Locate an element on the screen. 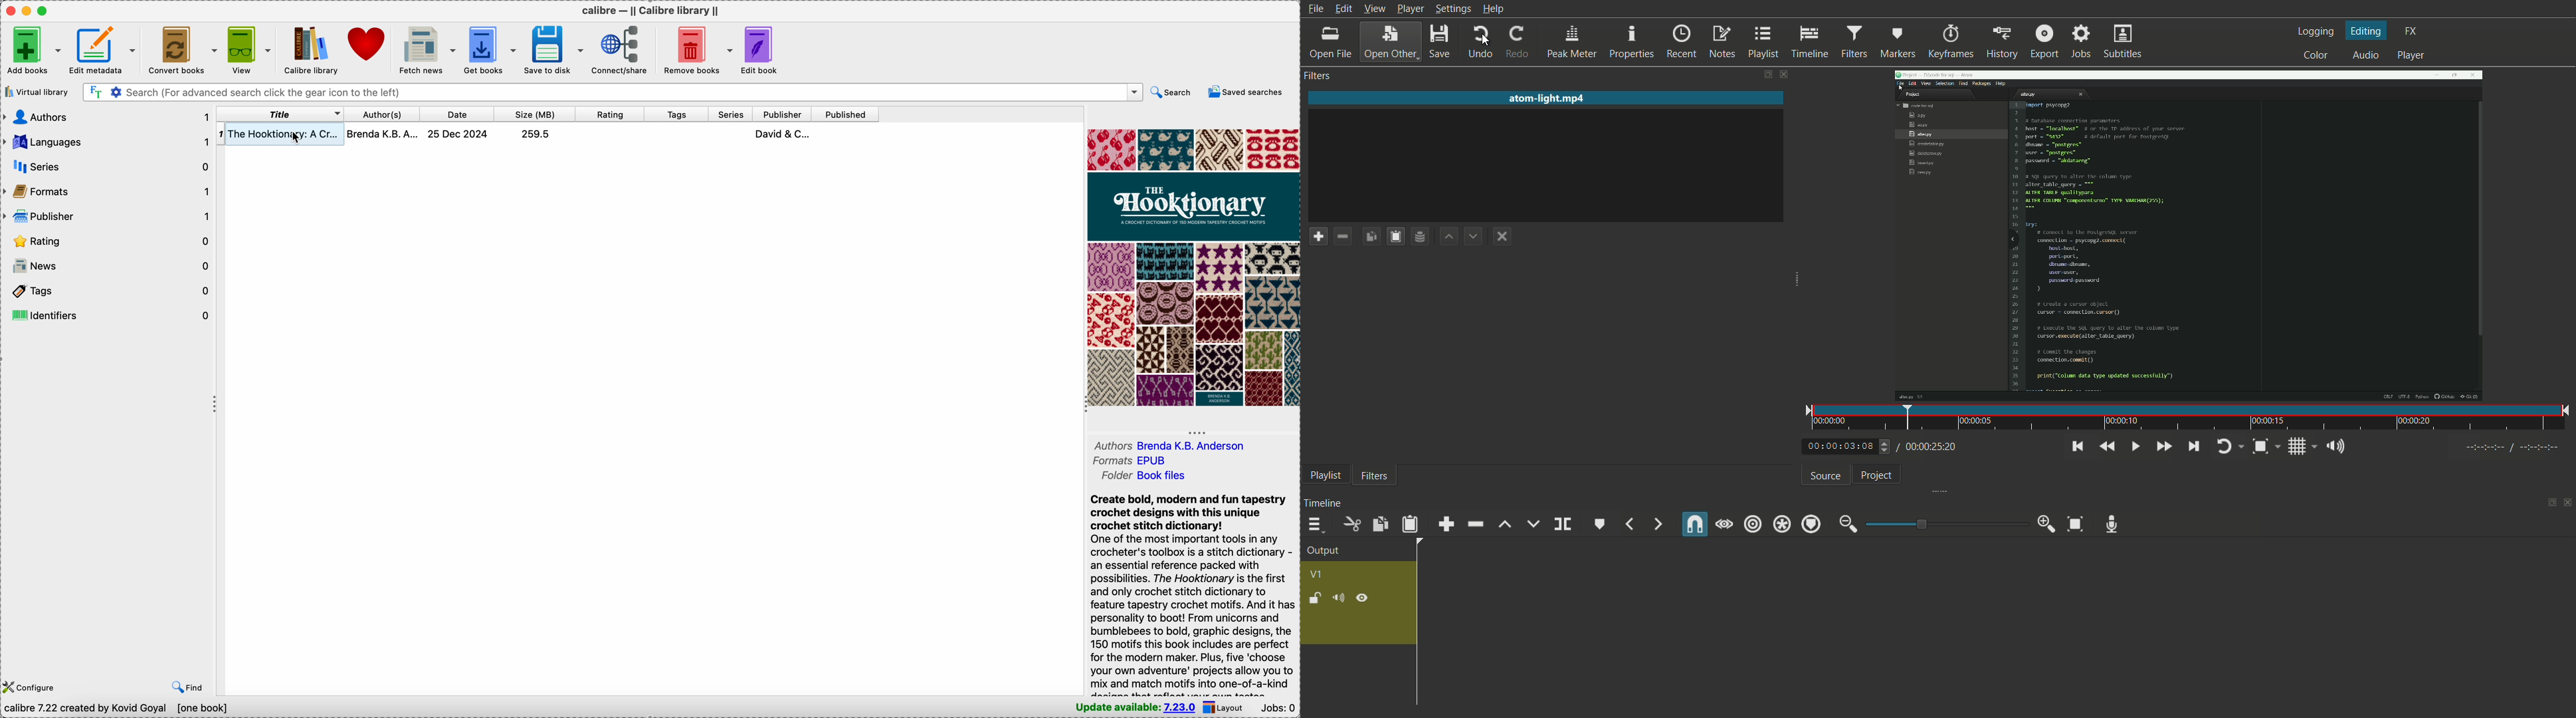  peak meter is located at coordinates (1572, 41).